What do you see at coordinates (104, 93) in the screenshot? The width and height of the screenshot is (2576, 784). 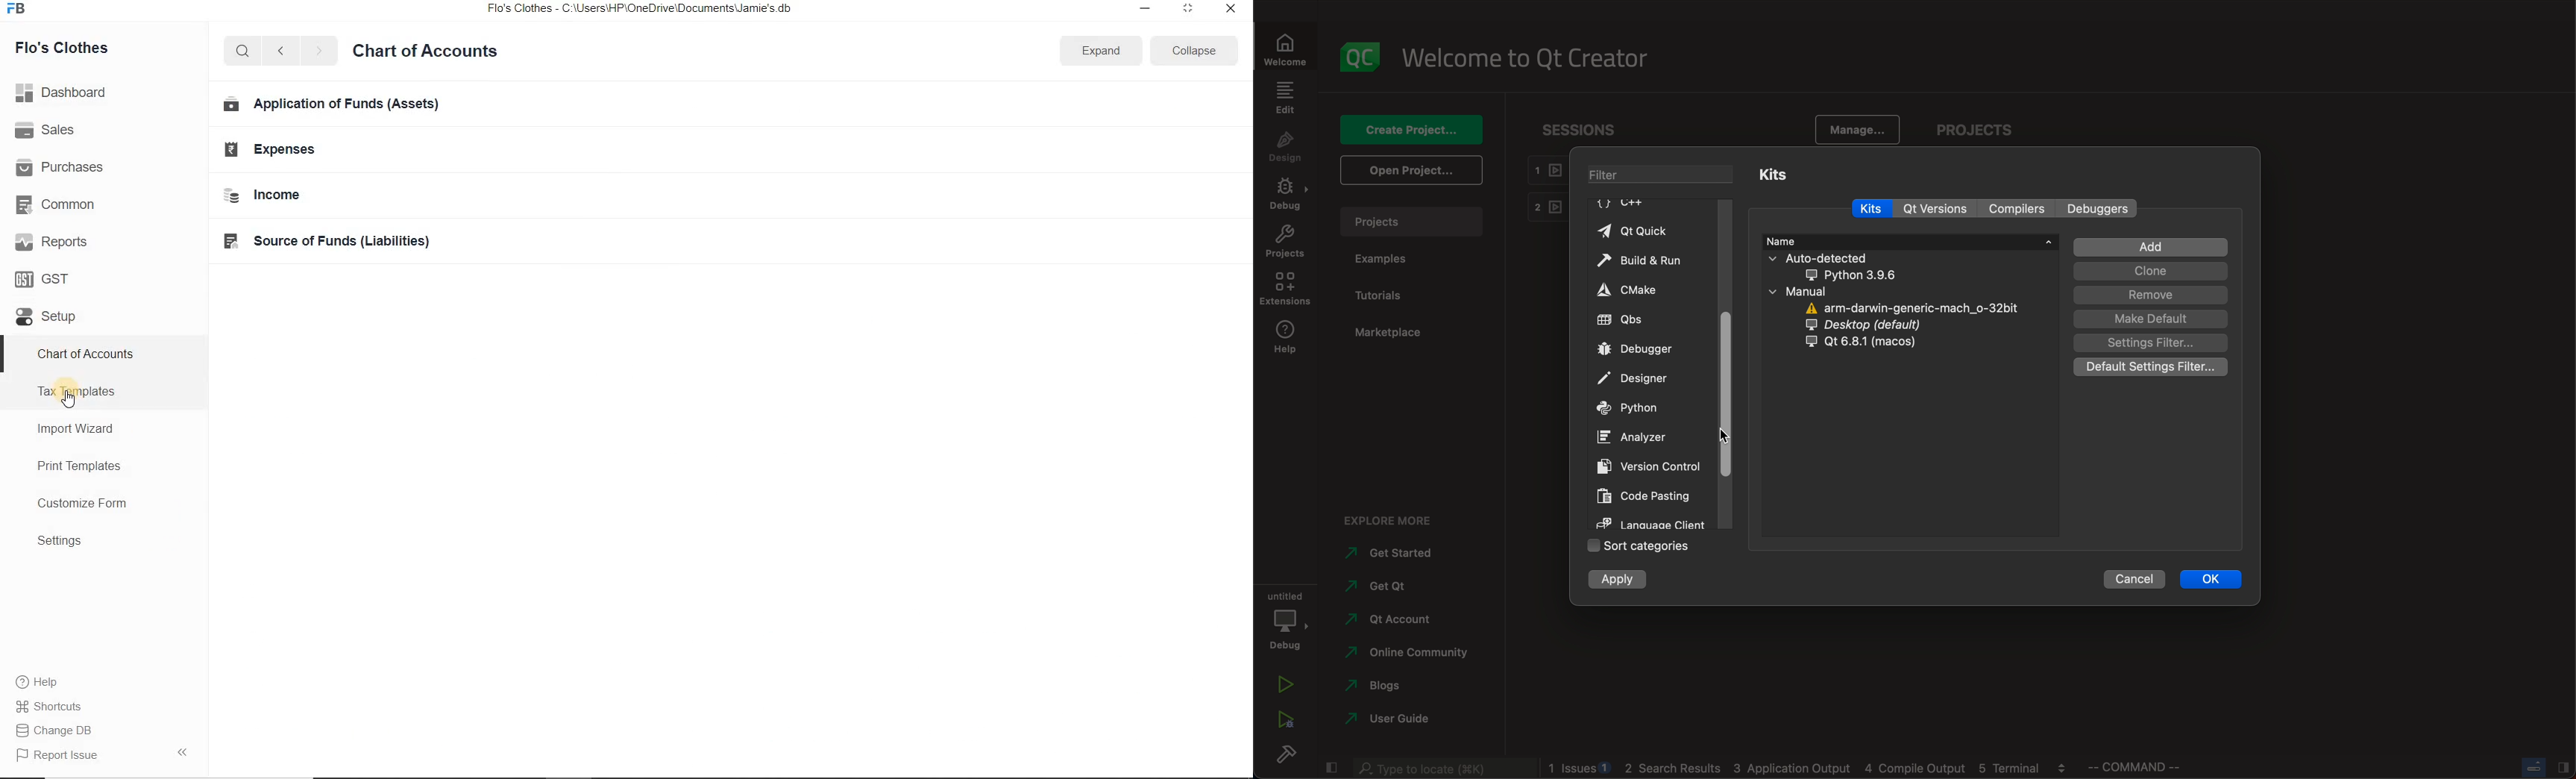 I see `Dashboard` at bounding box center [104, 93].